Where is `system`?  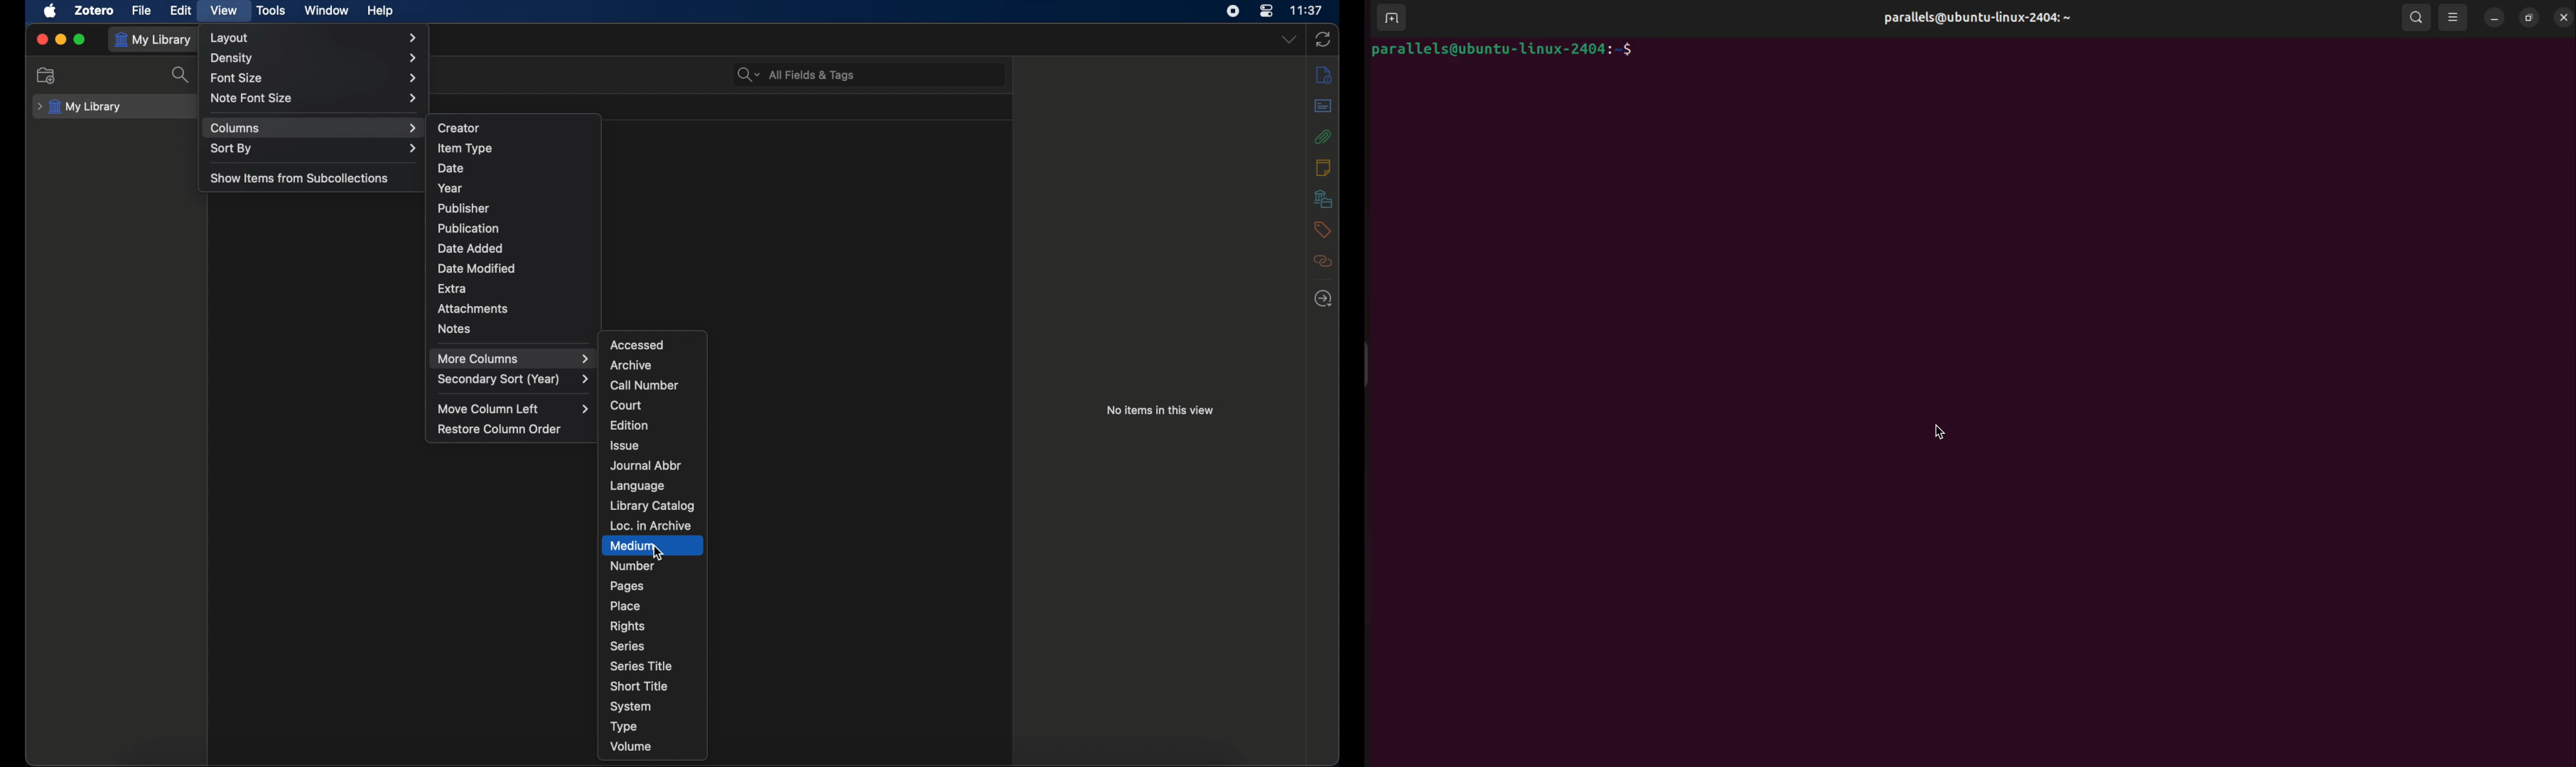
system is located at coordinates (632, 707).